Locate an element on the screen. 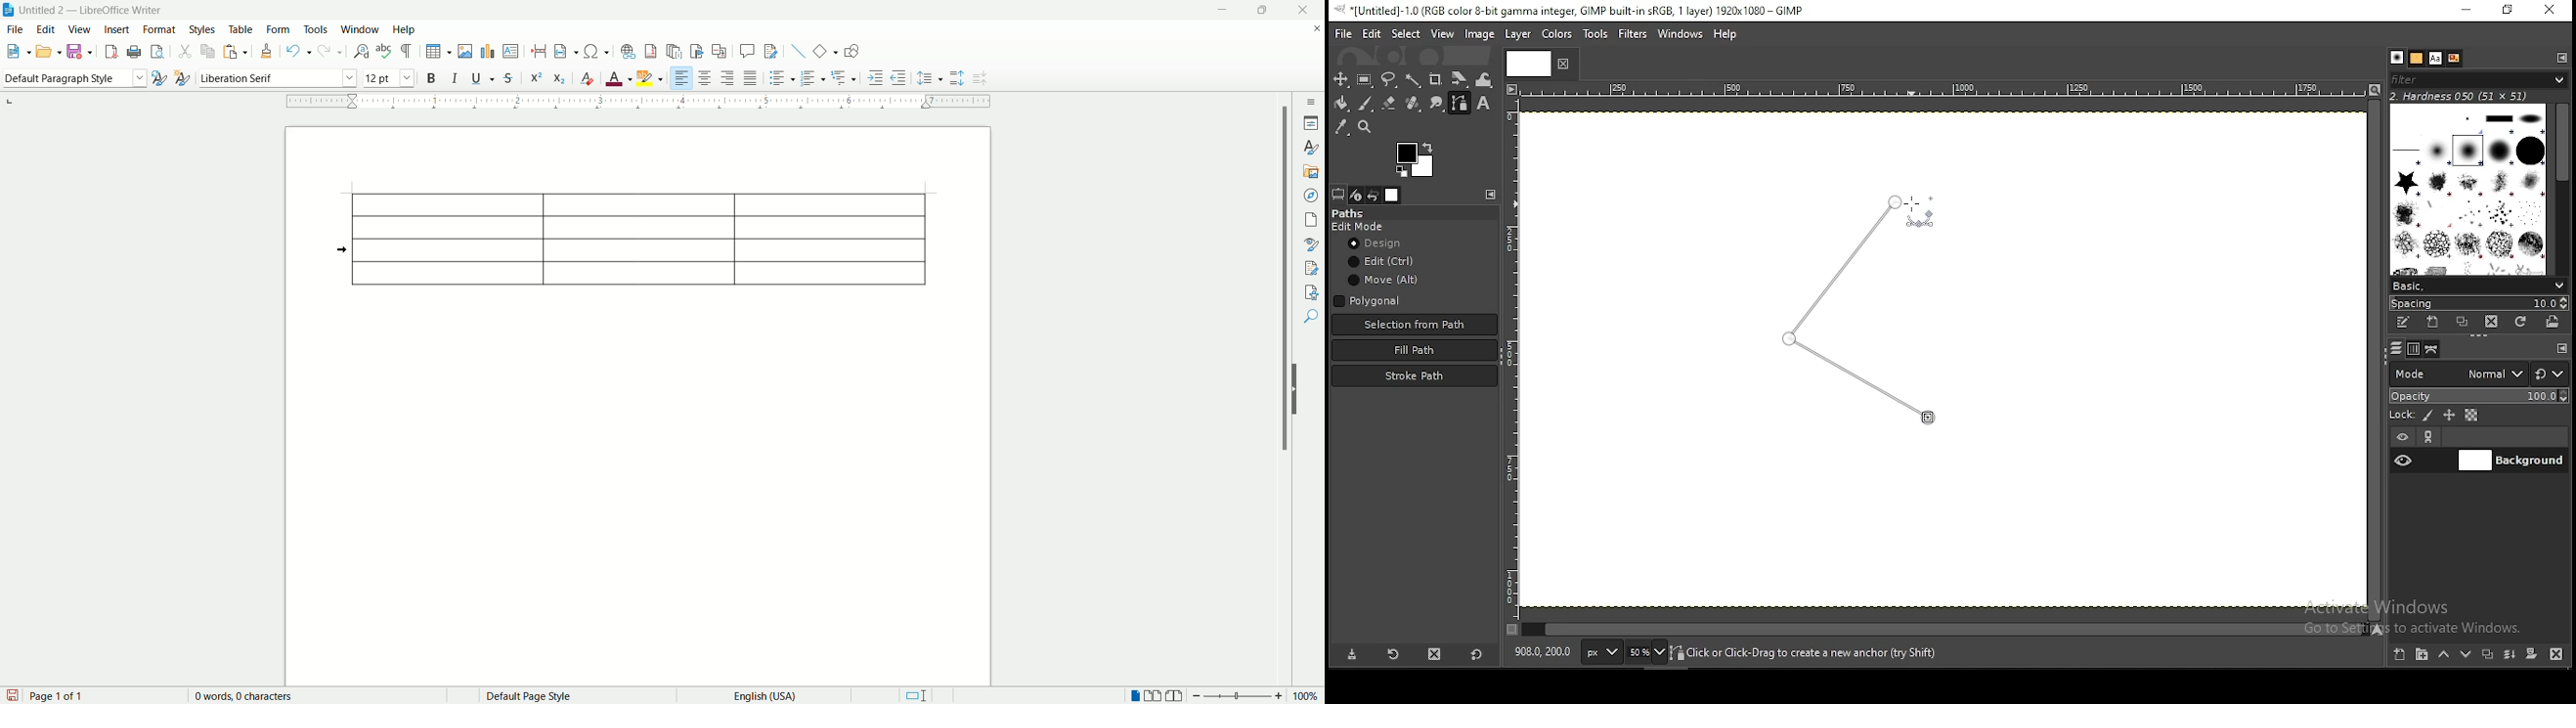 The image size is (2576, 728). strikethrough is located at coordinates (509, 77).